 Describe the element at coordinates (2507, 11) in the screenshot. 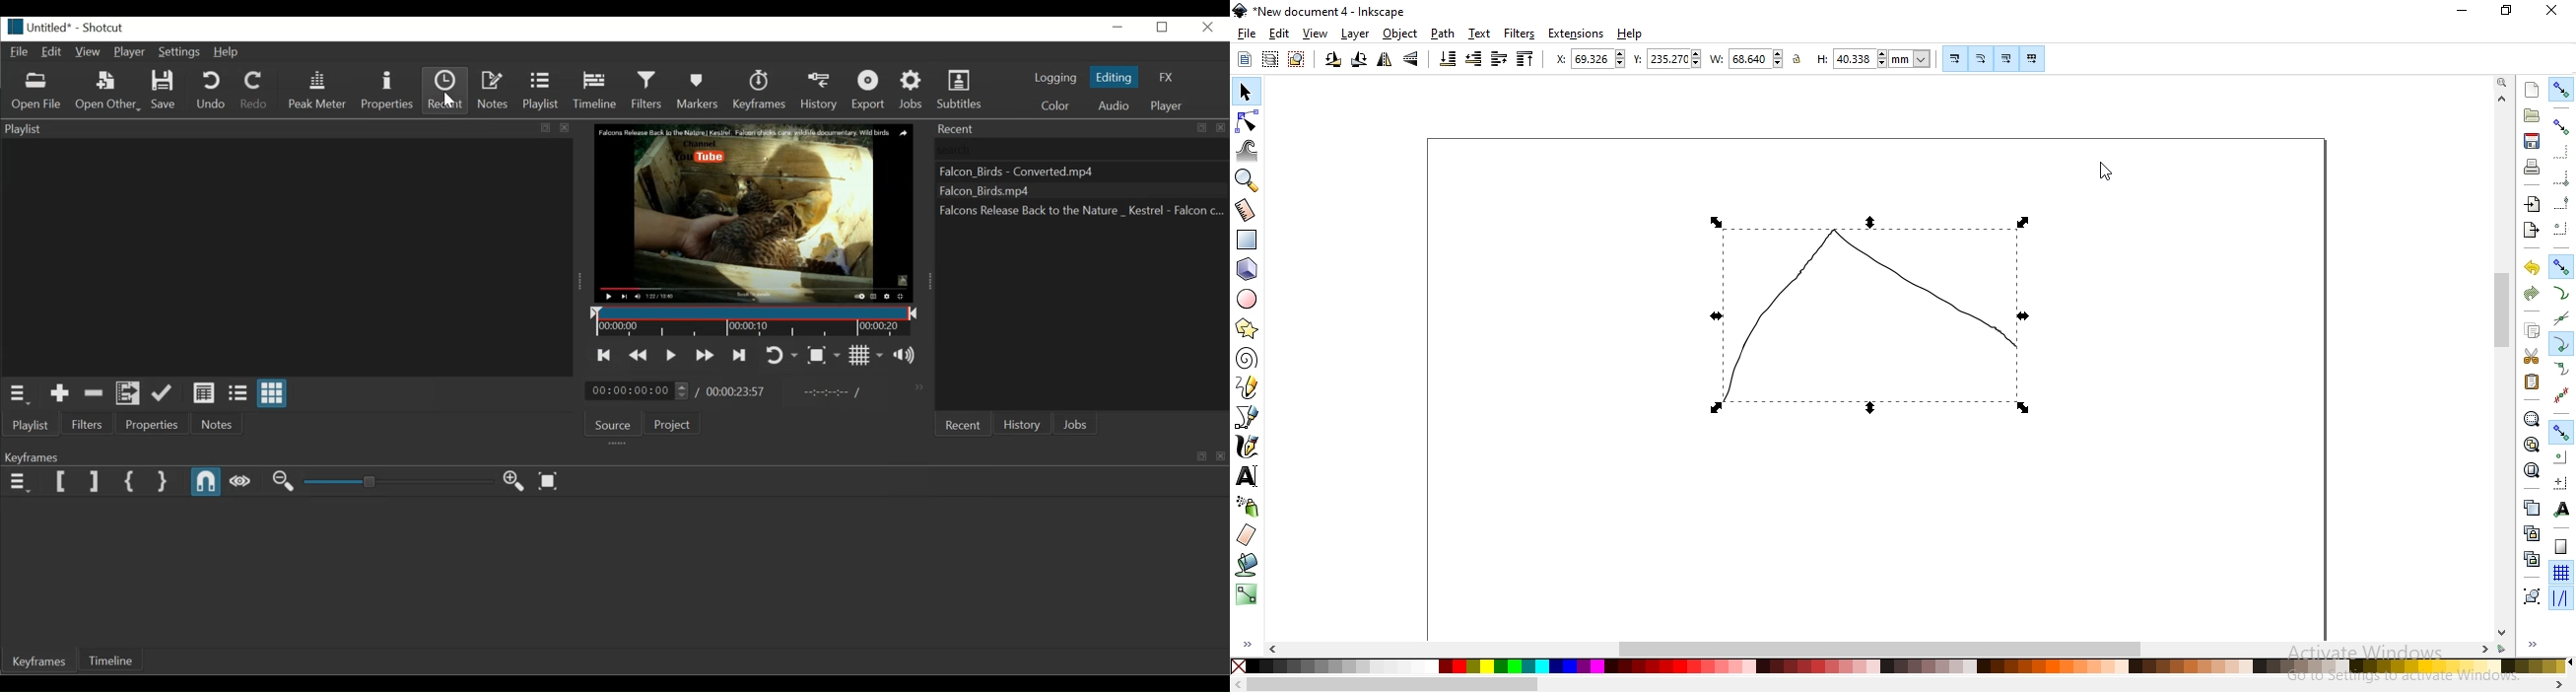

I see `restore down` at that location.